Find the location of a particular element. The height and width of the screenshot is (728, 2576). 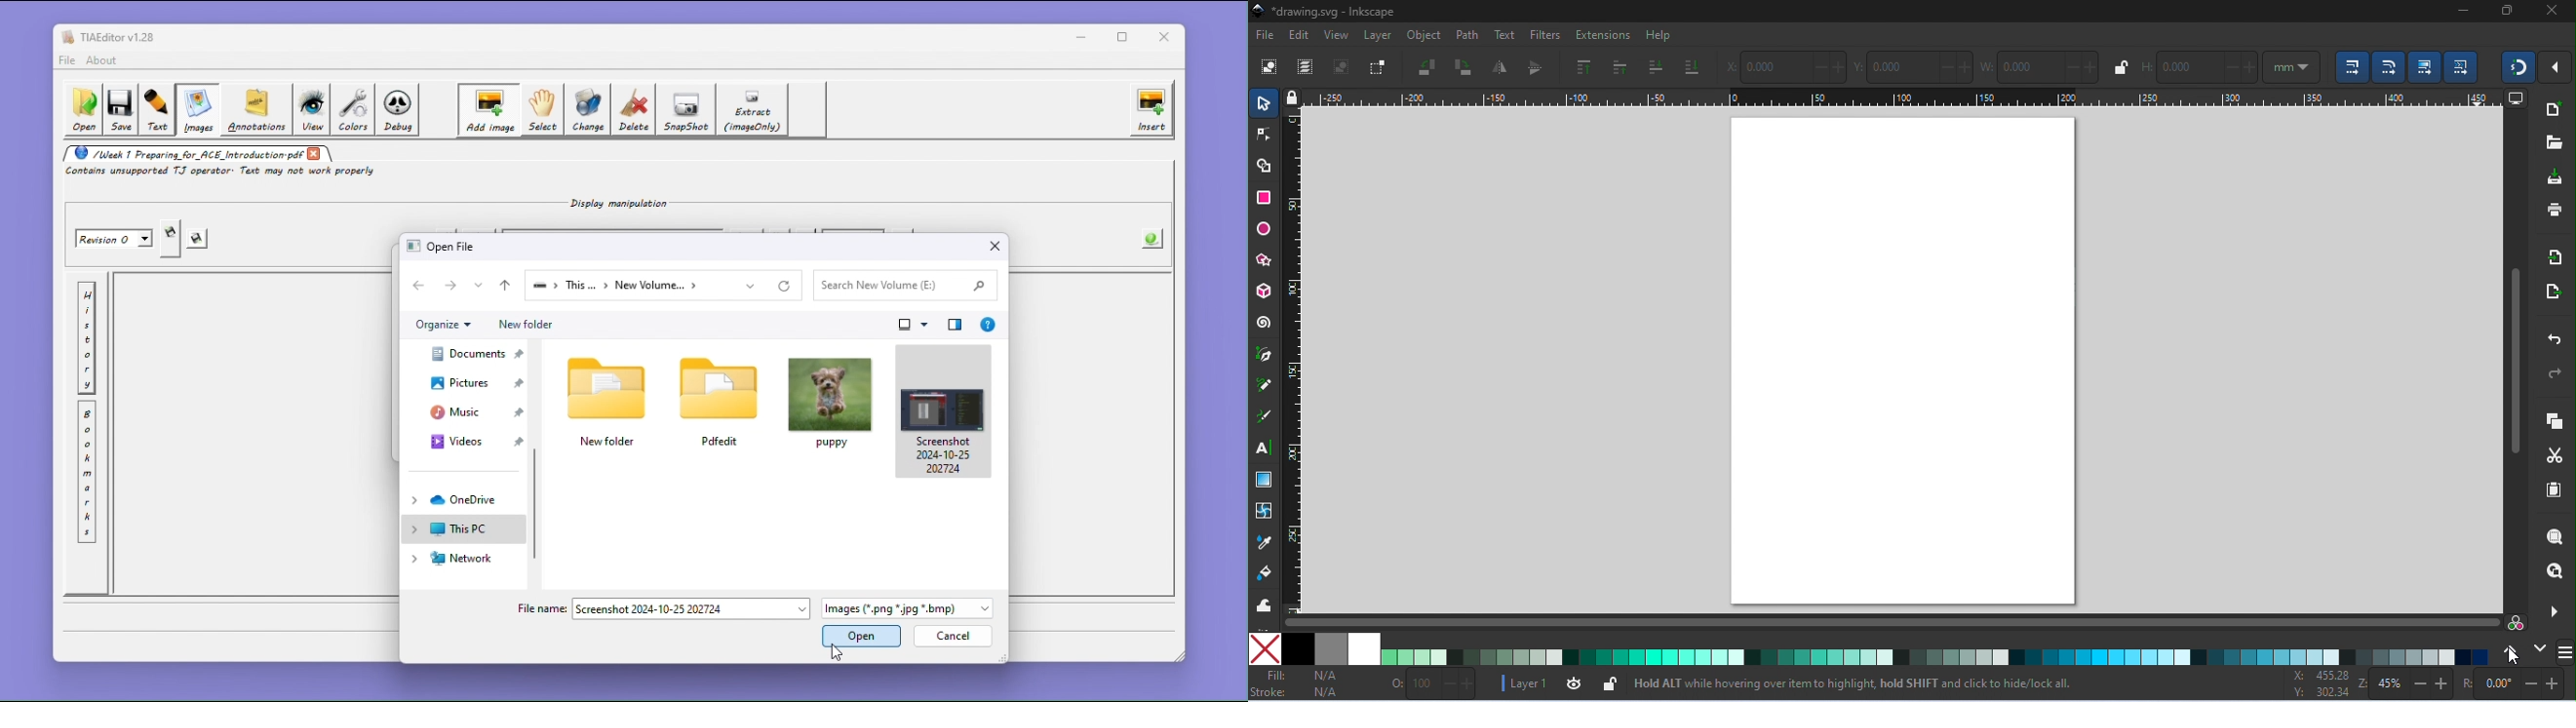

undo is located at coordinates (2551, 337).